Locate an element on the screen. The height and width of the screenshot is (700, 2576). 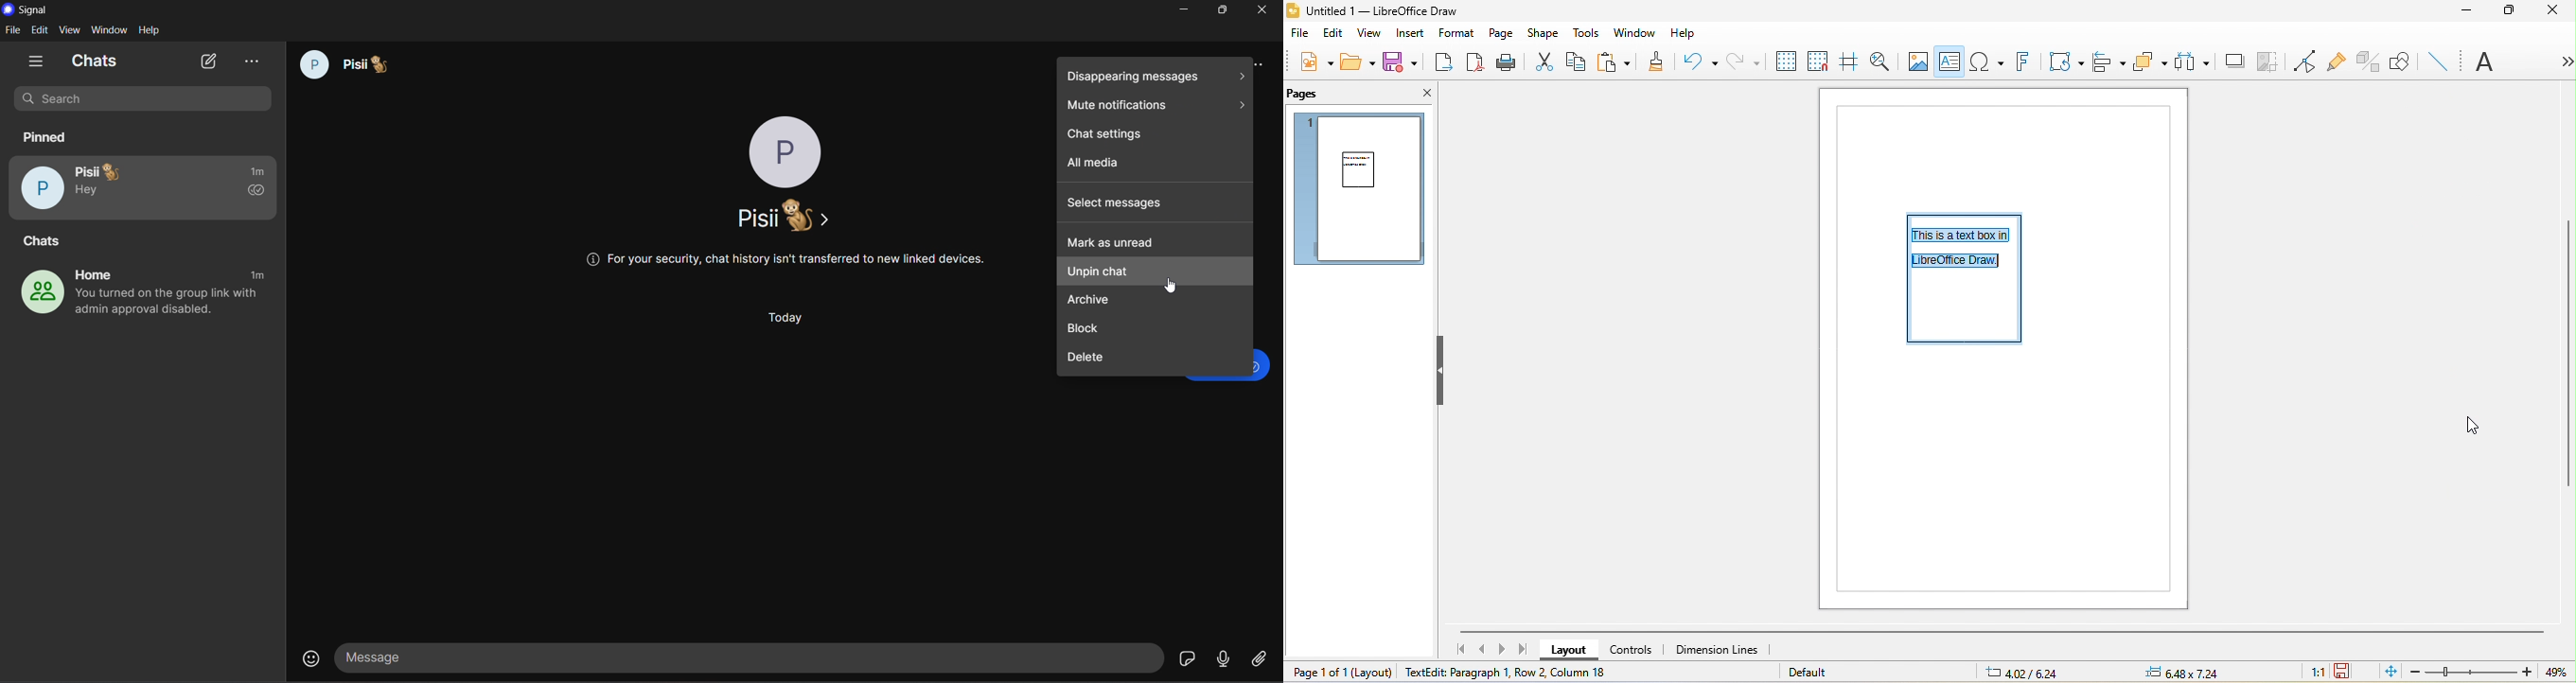
next page is located at coordinates (1502, 649).